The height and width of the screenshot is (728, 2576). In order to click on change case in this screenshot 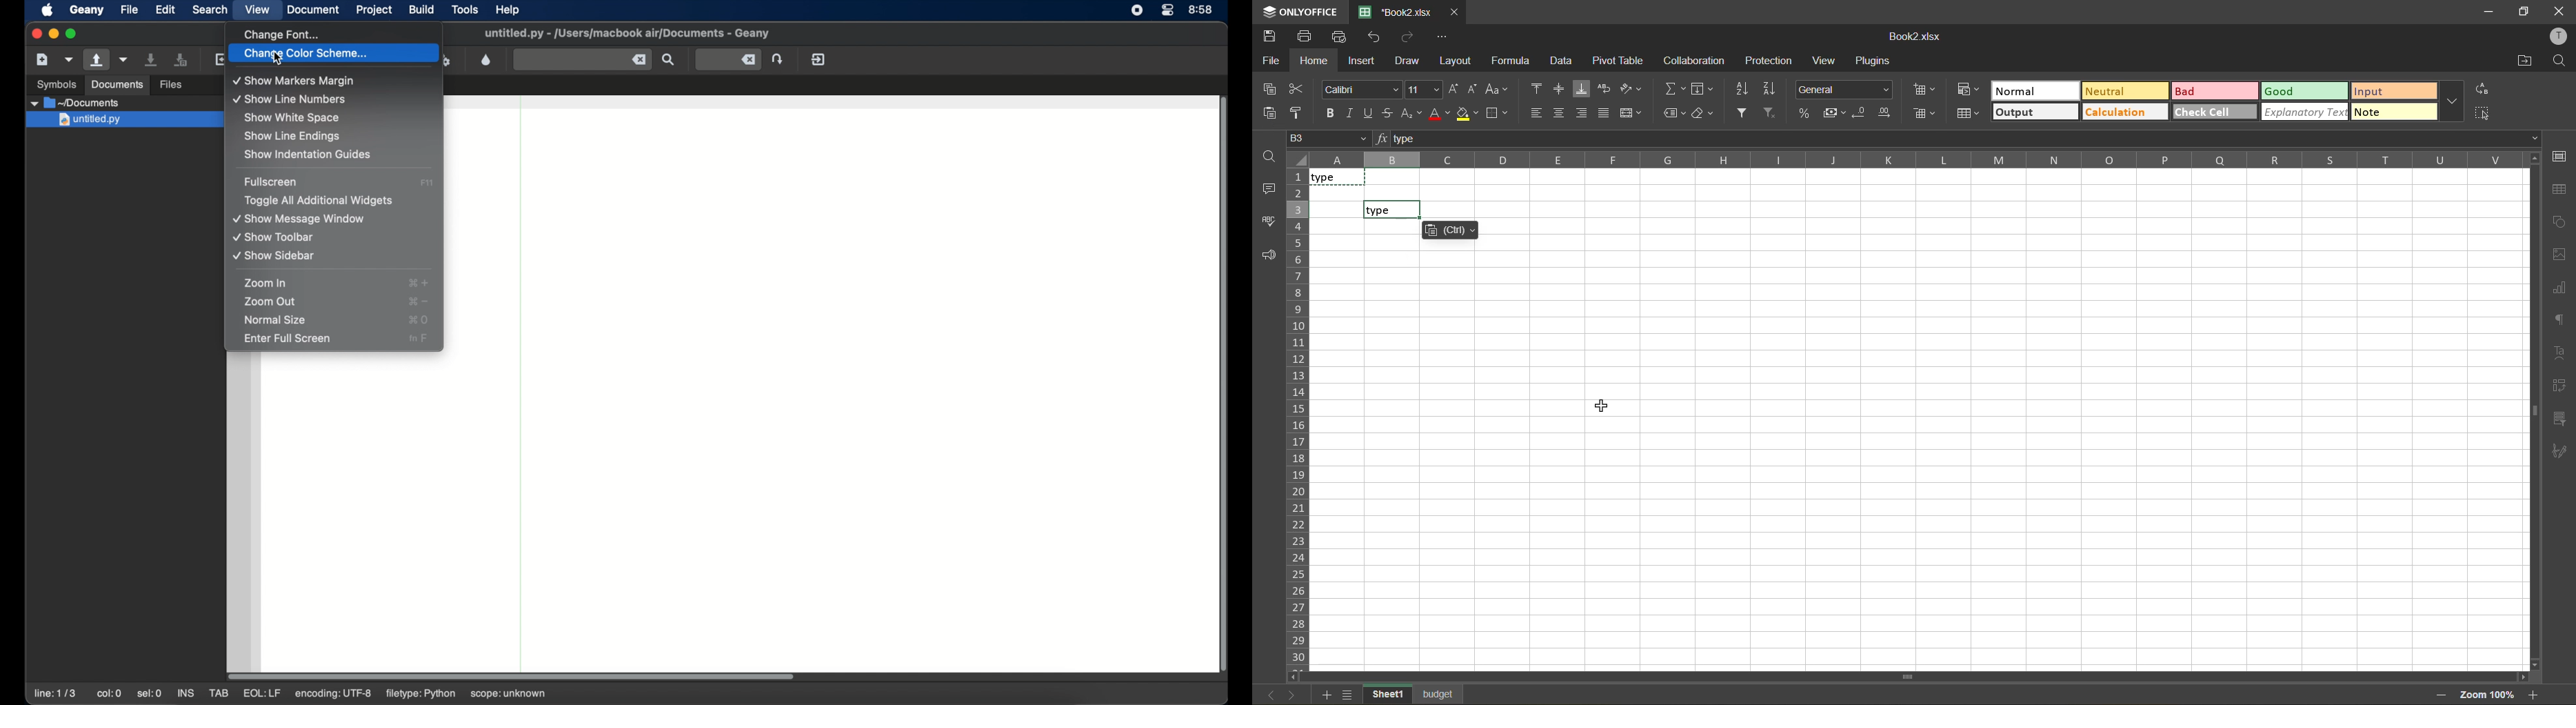, I will do `click(1497, 88)`.